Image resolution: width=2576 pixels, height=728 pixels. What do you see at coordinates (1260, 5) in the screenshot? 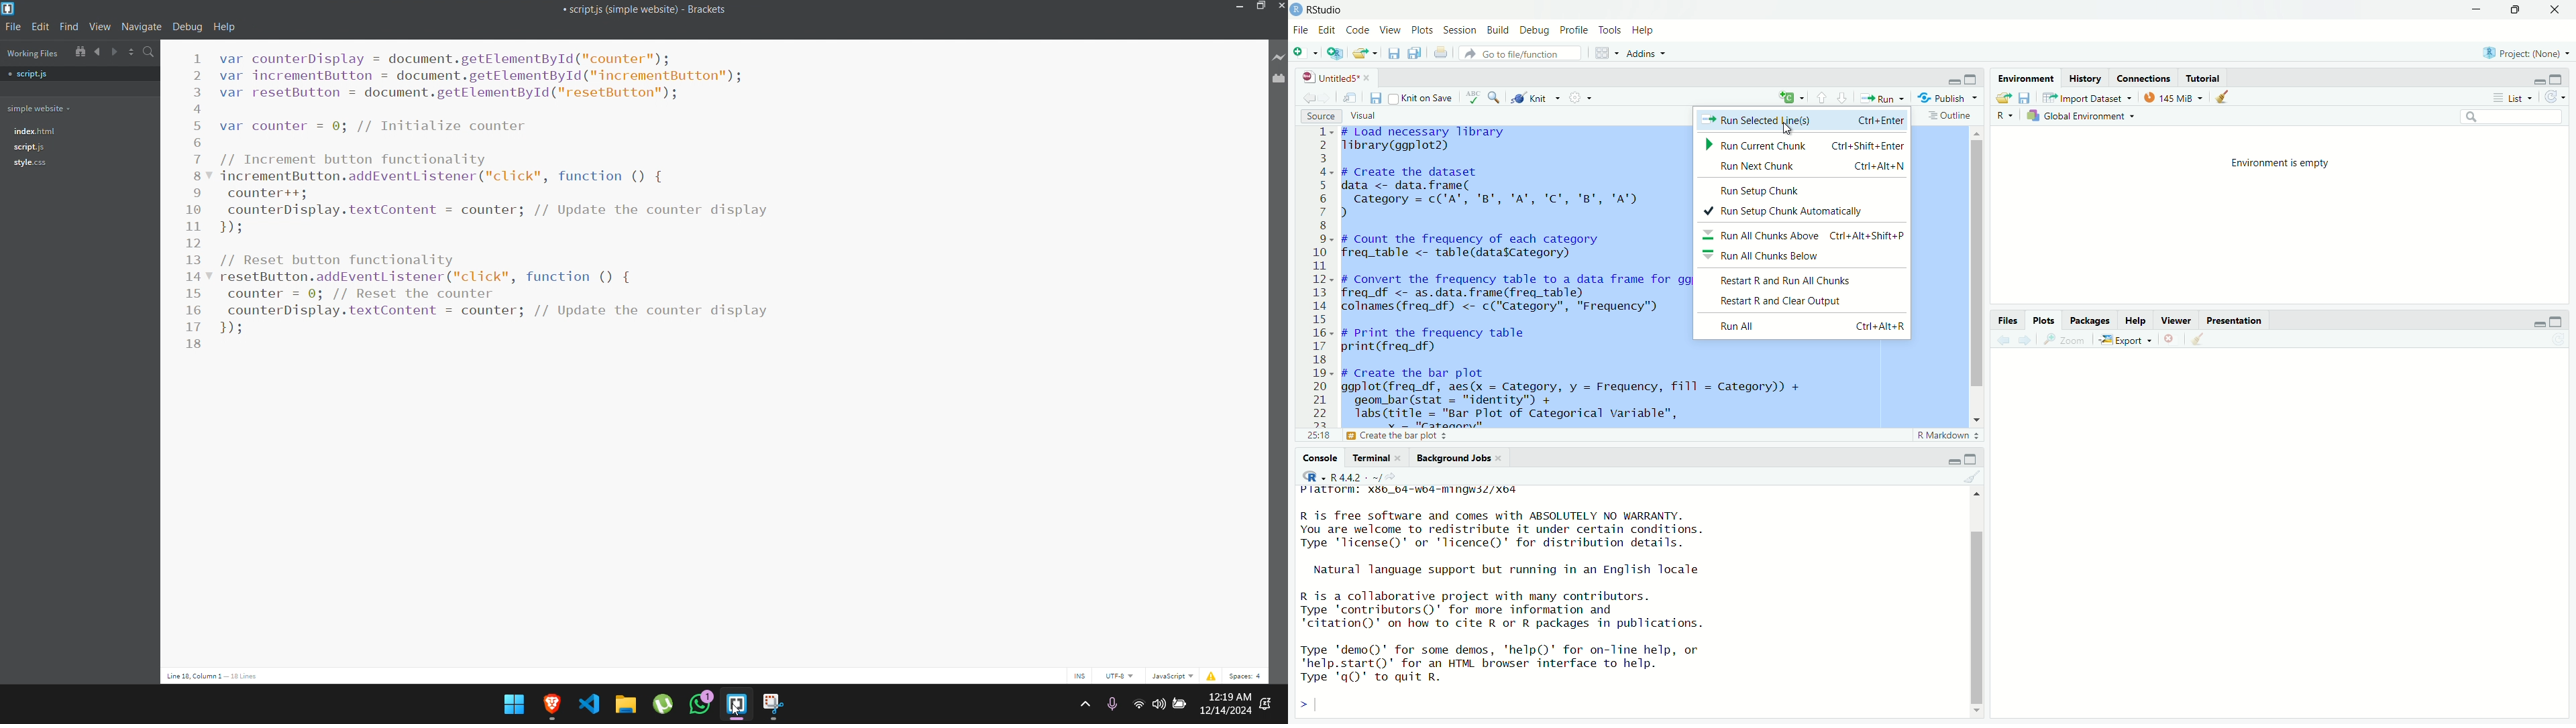
I see `restore down` at bounding box center [1260, 5].